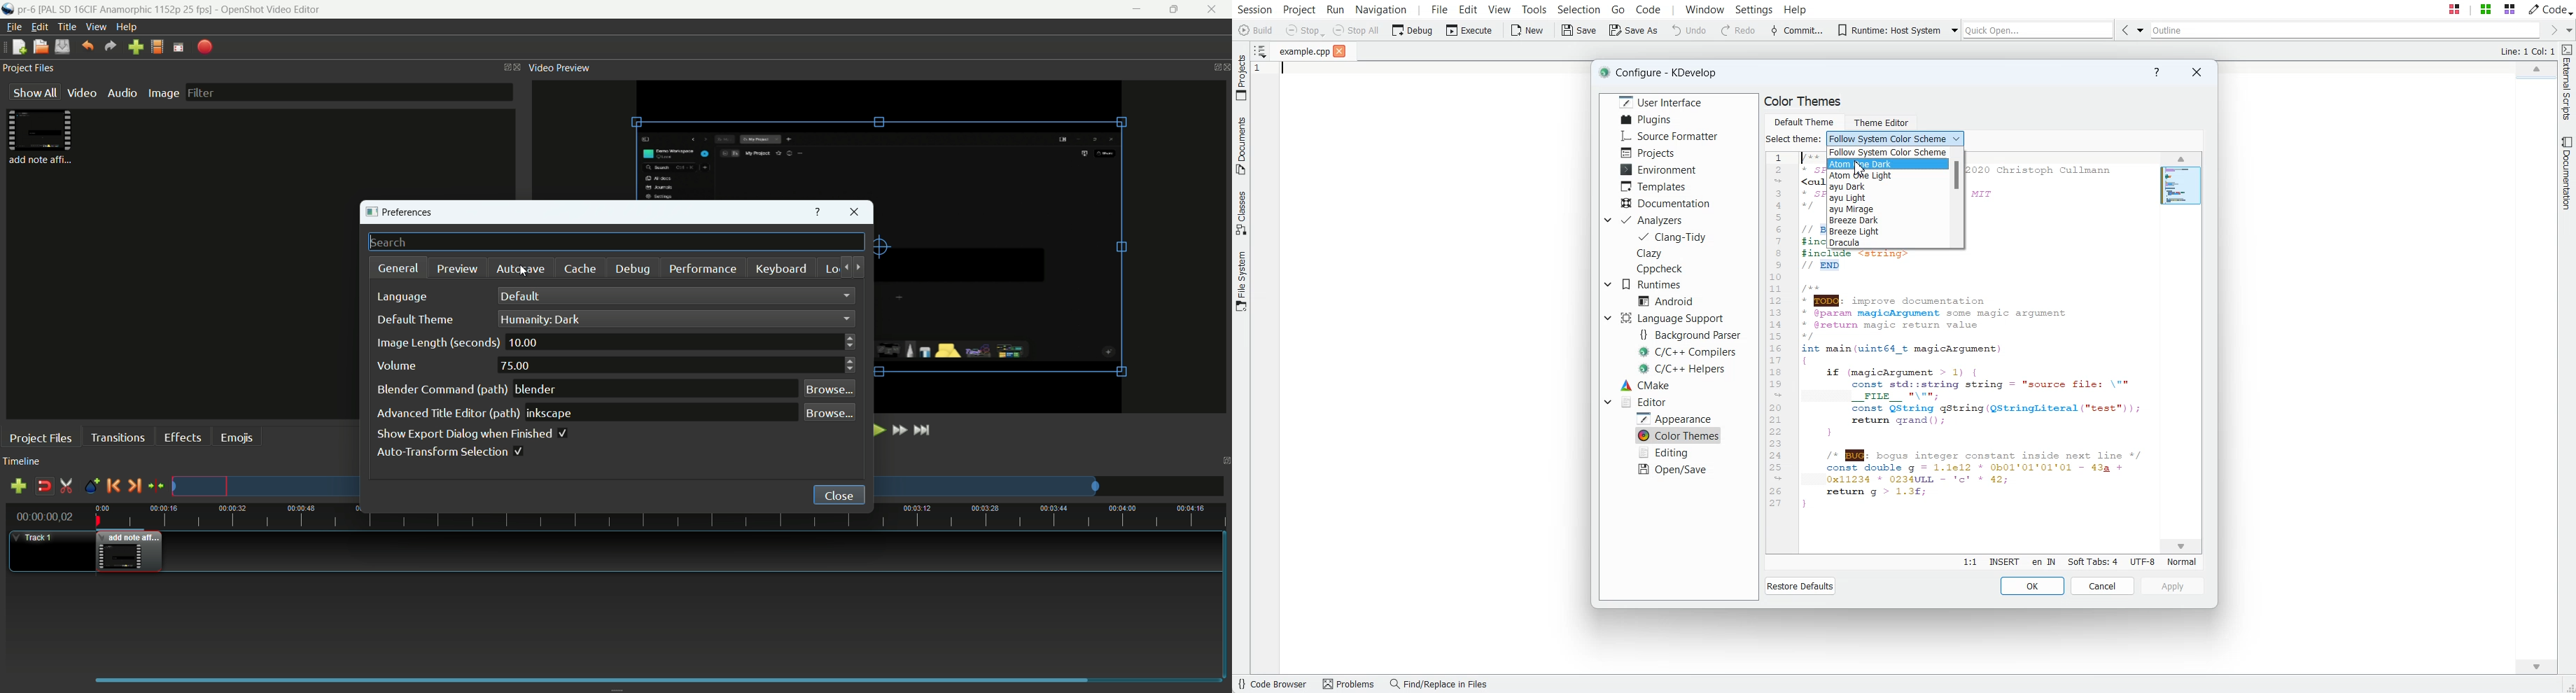 The height and width of the screenshot is (700, 2576). What do you see at coordinates (89, 46) in the screenshot?
I see `undo` at bounding box center [89, 46].